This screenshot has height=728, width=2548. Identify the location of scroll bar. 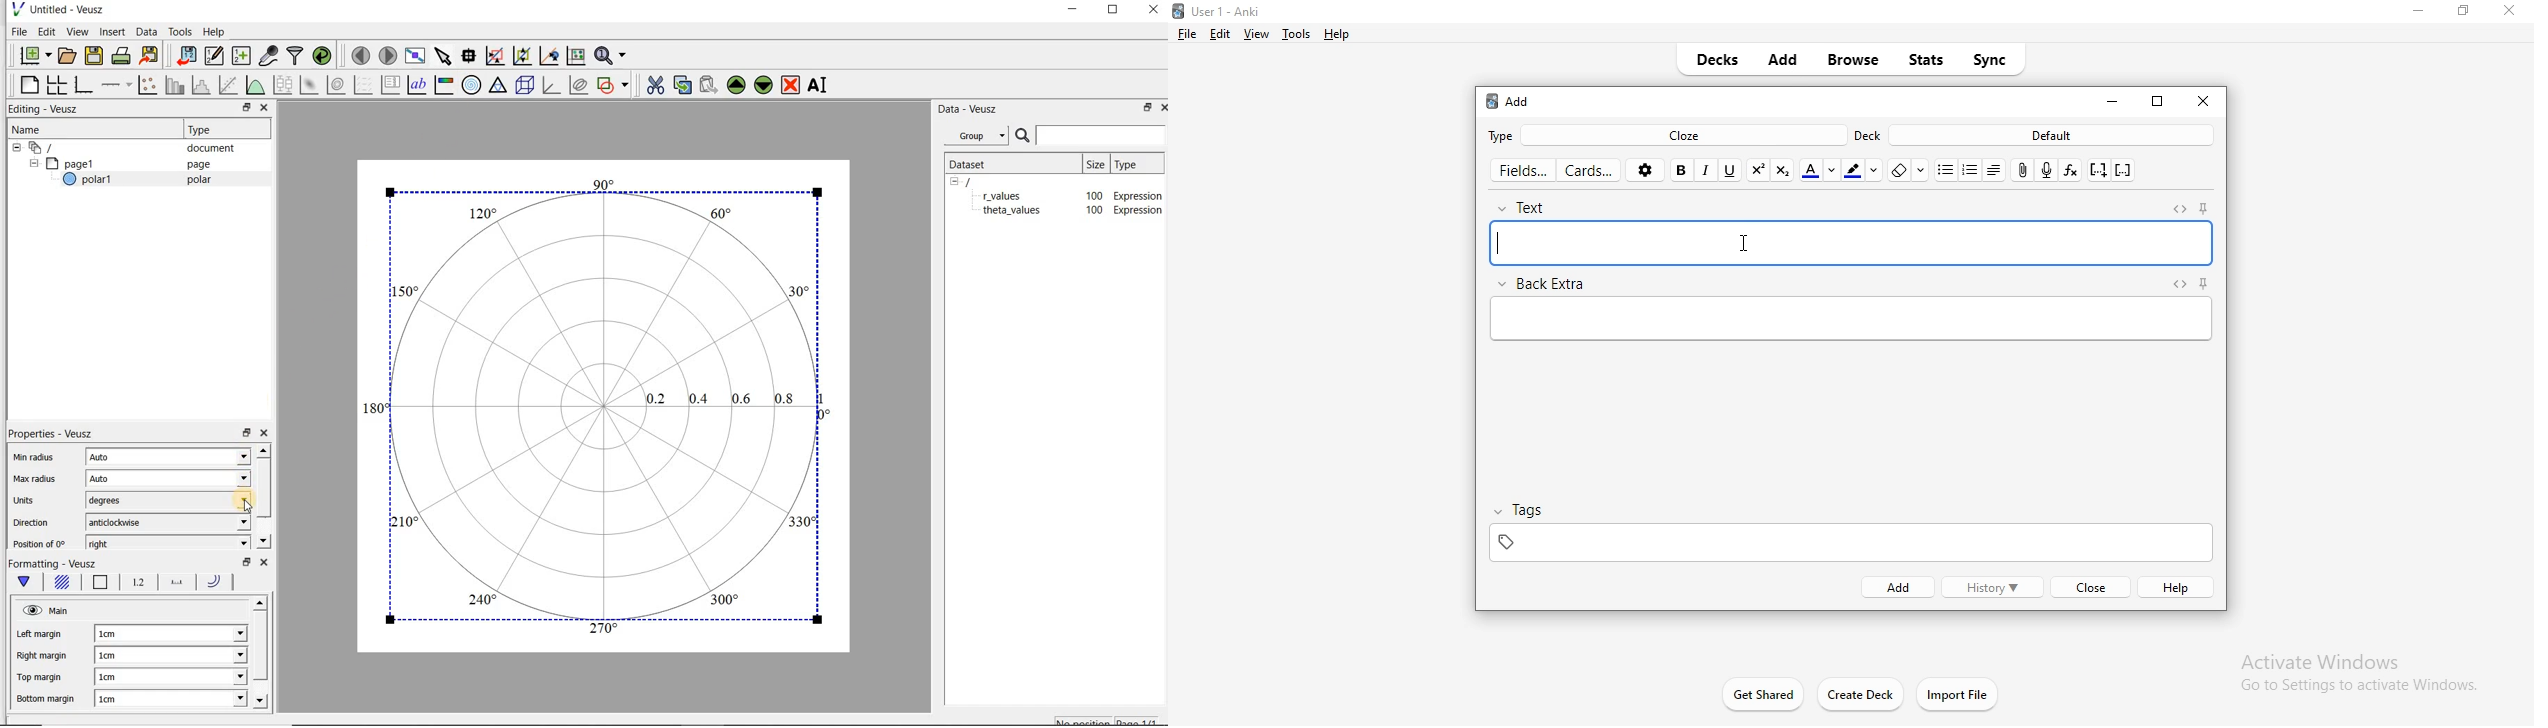
(263, 657).